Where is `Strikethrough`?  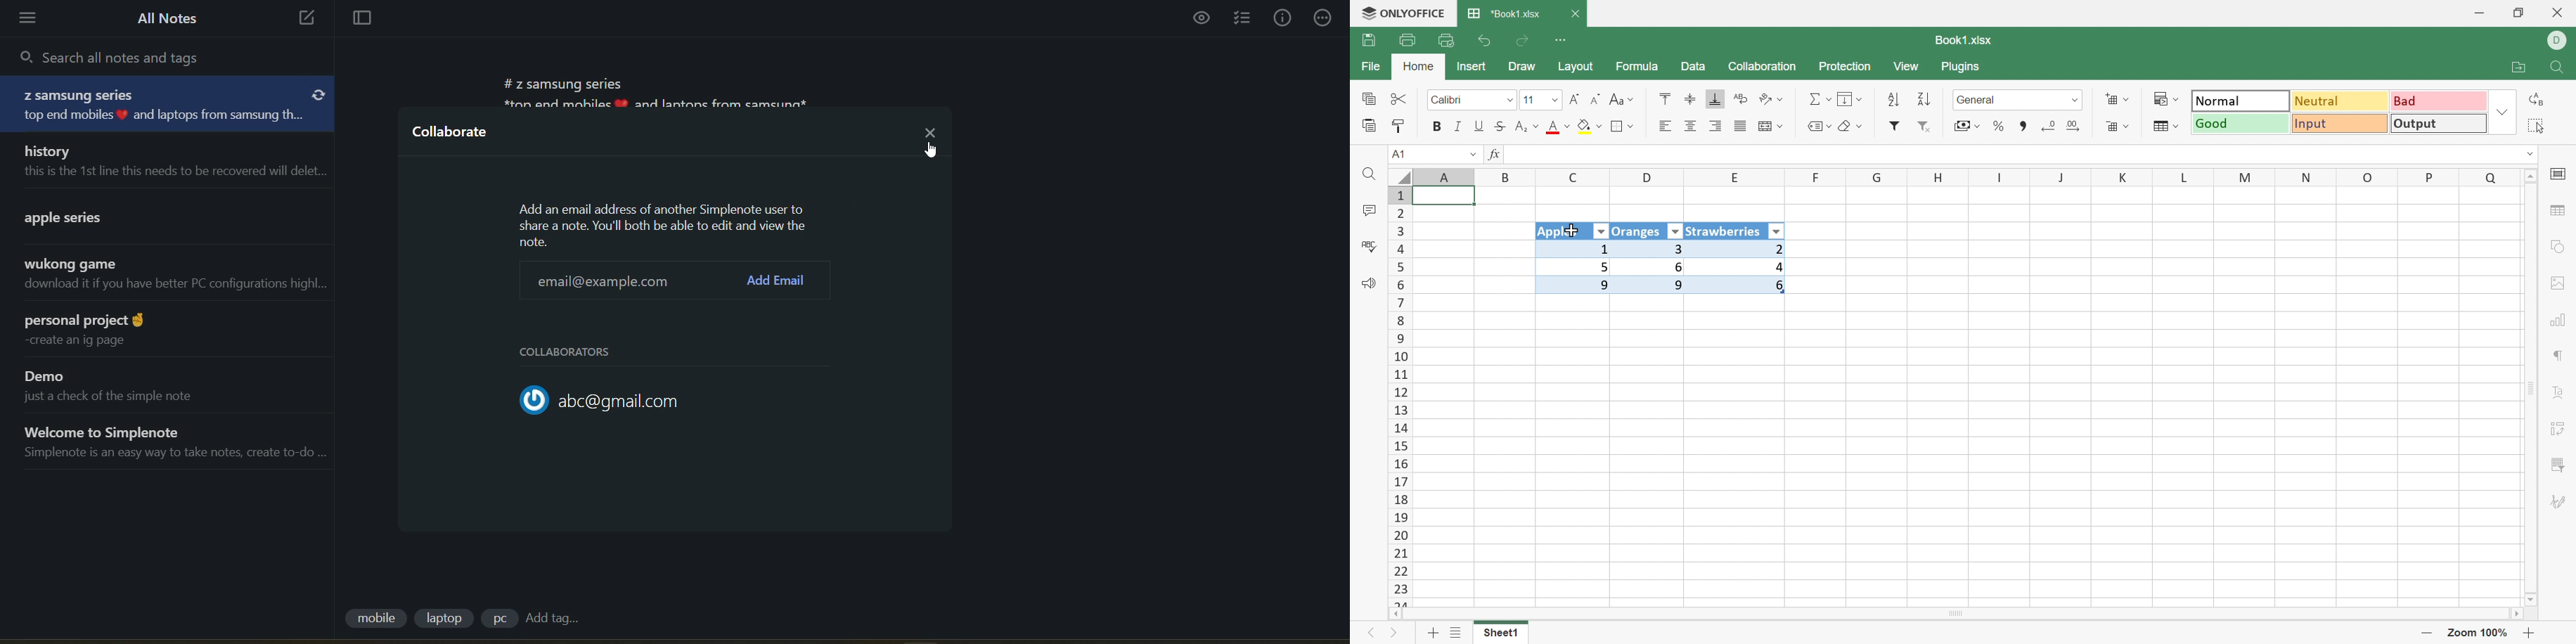
Strikethrough is located at coordinates (1503, 126).